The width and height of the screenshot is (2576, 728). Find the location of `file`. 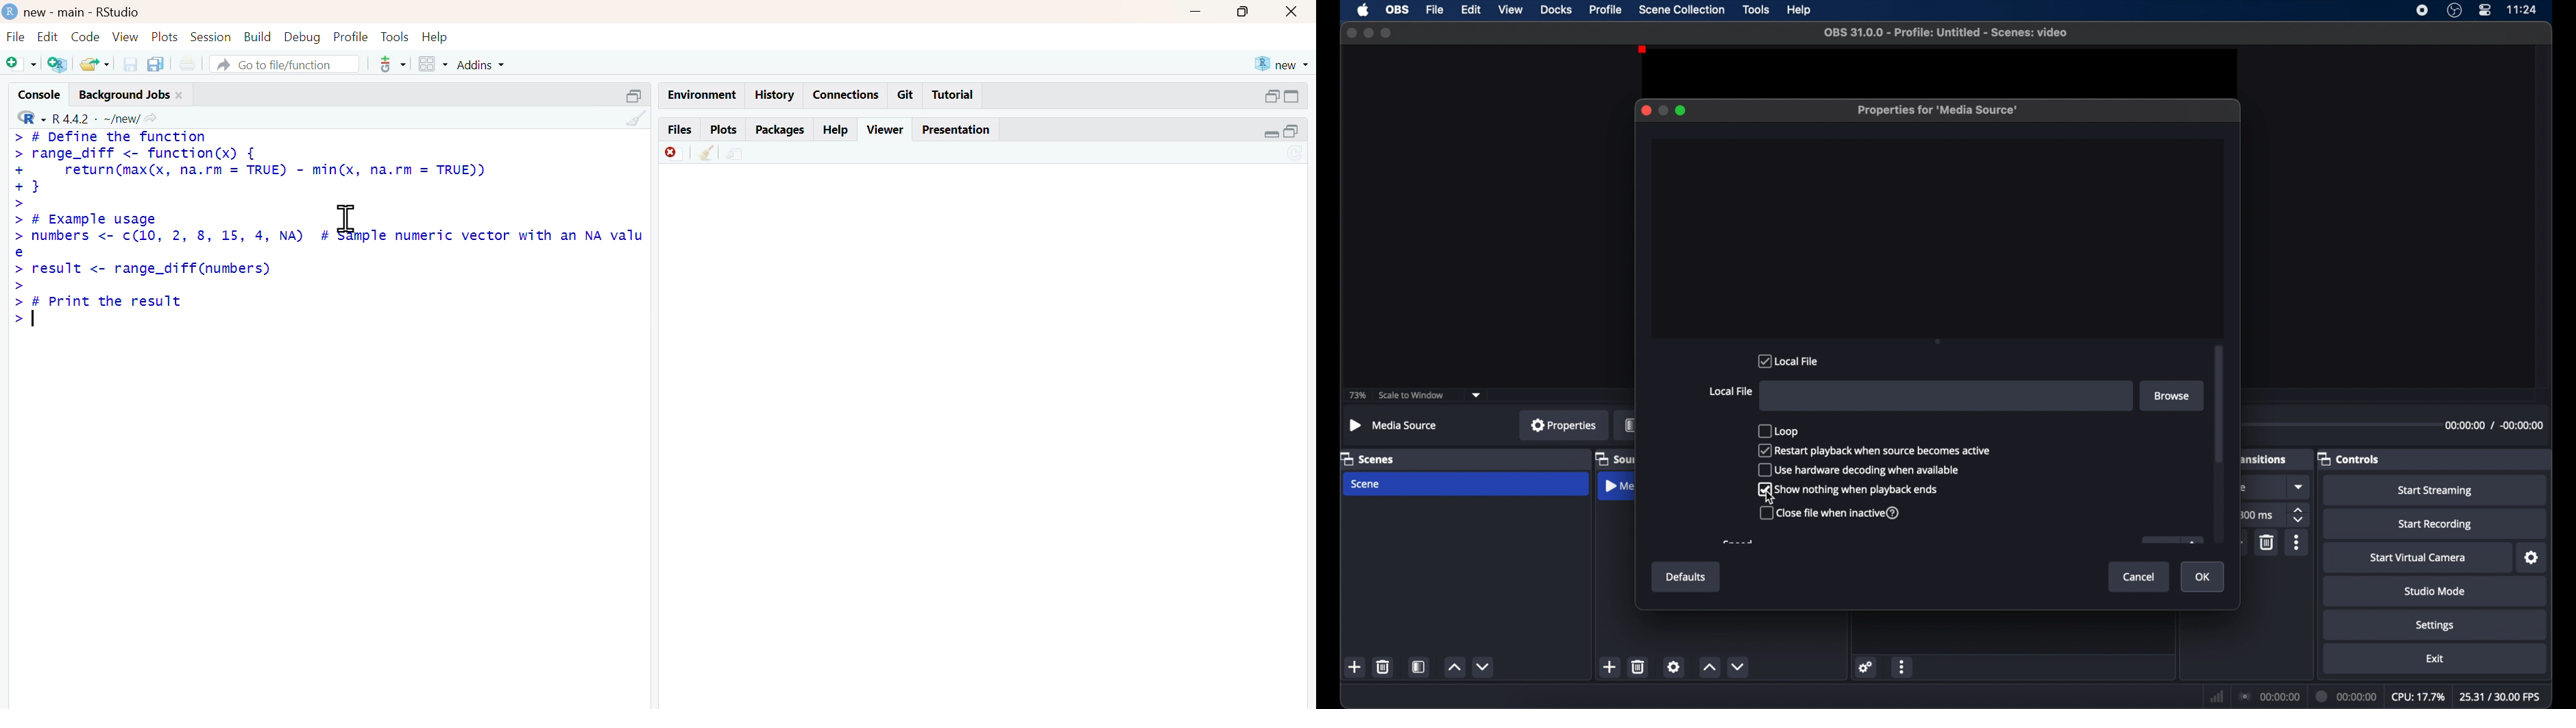

file is located at coordinates (16, 36).